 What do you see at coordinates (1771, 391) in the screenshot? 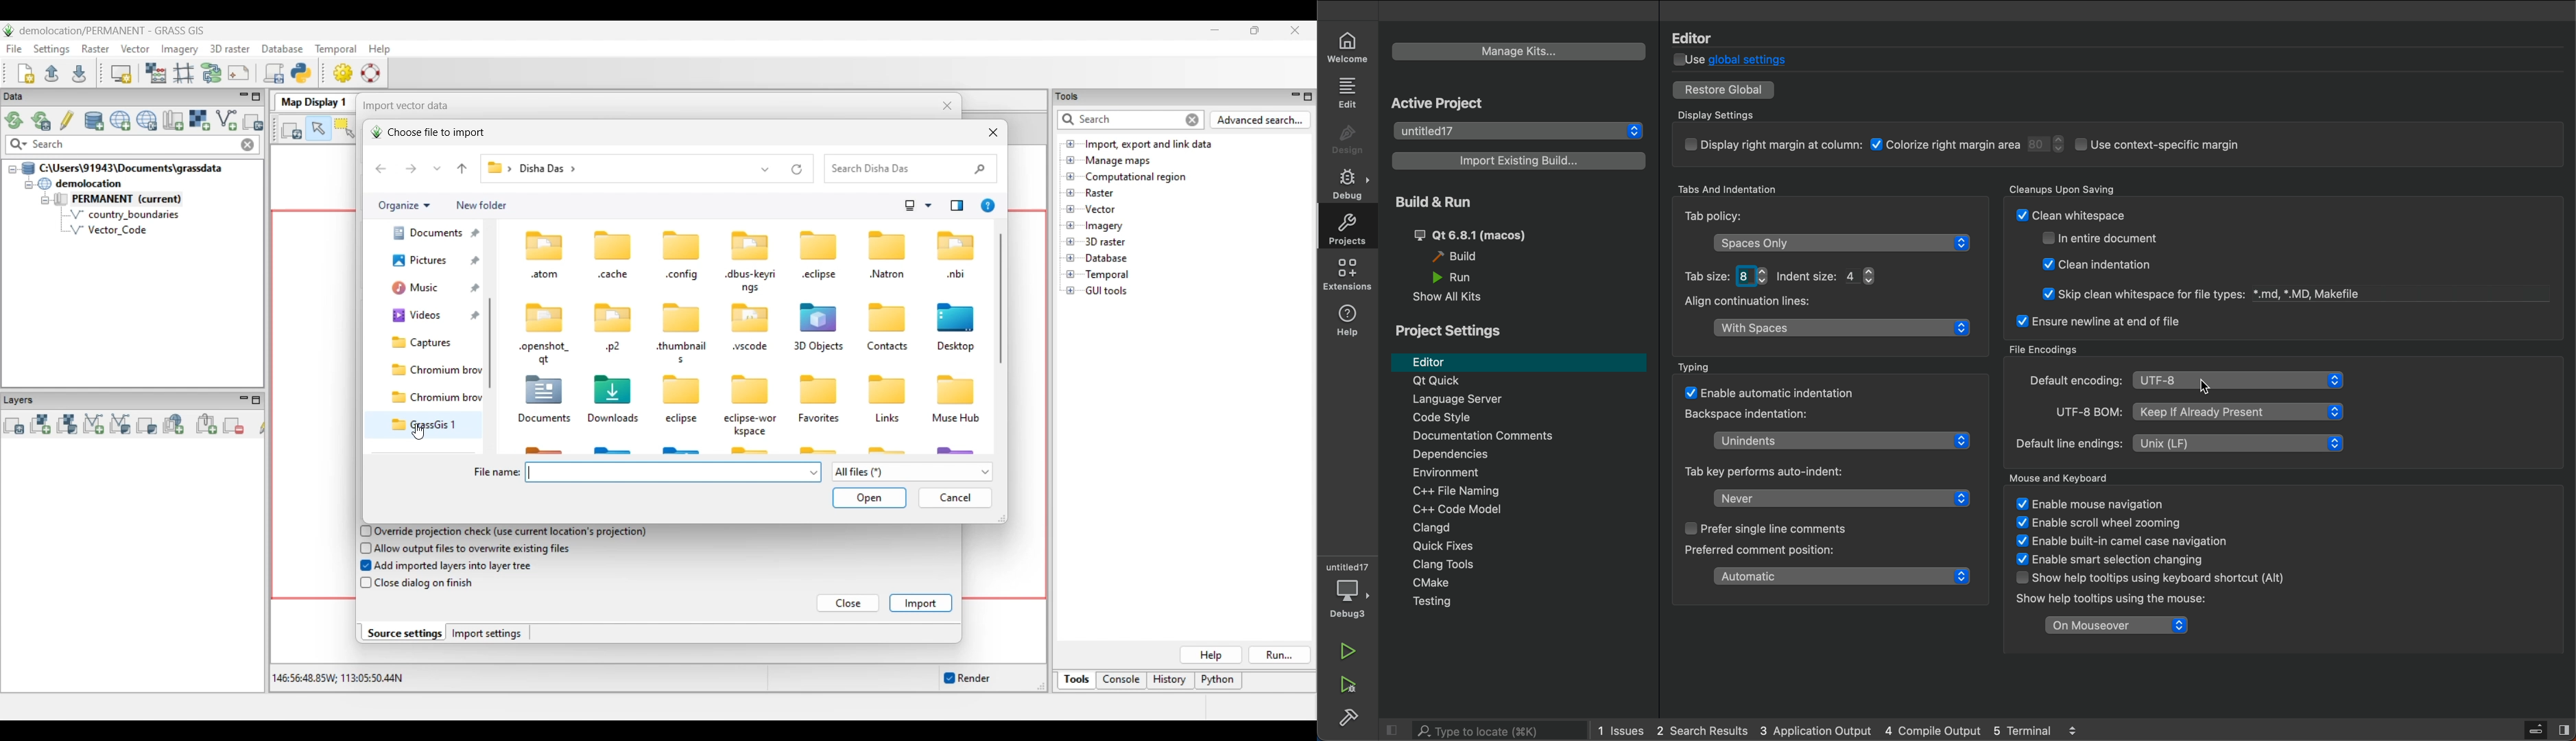
I see `auto matic indentation ` at bounding box center [1771, 391].